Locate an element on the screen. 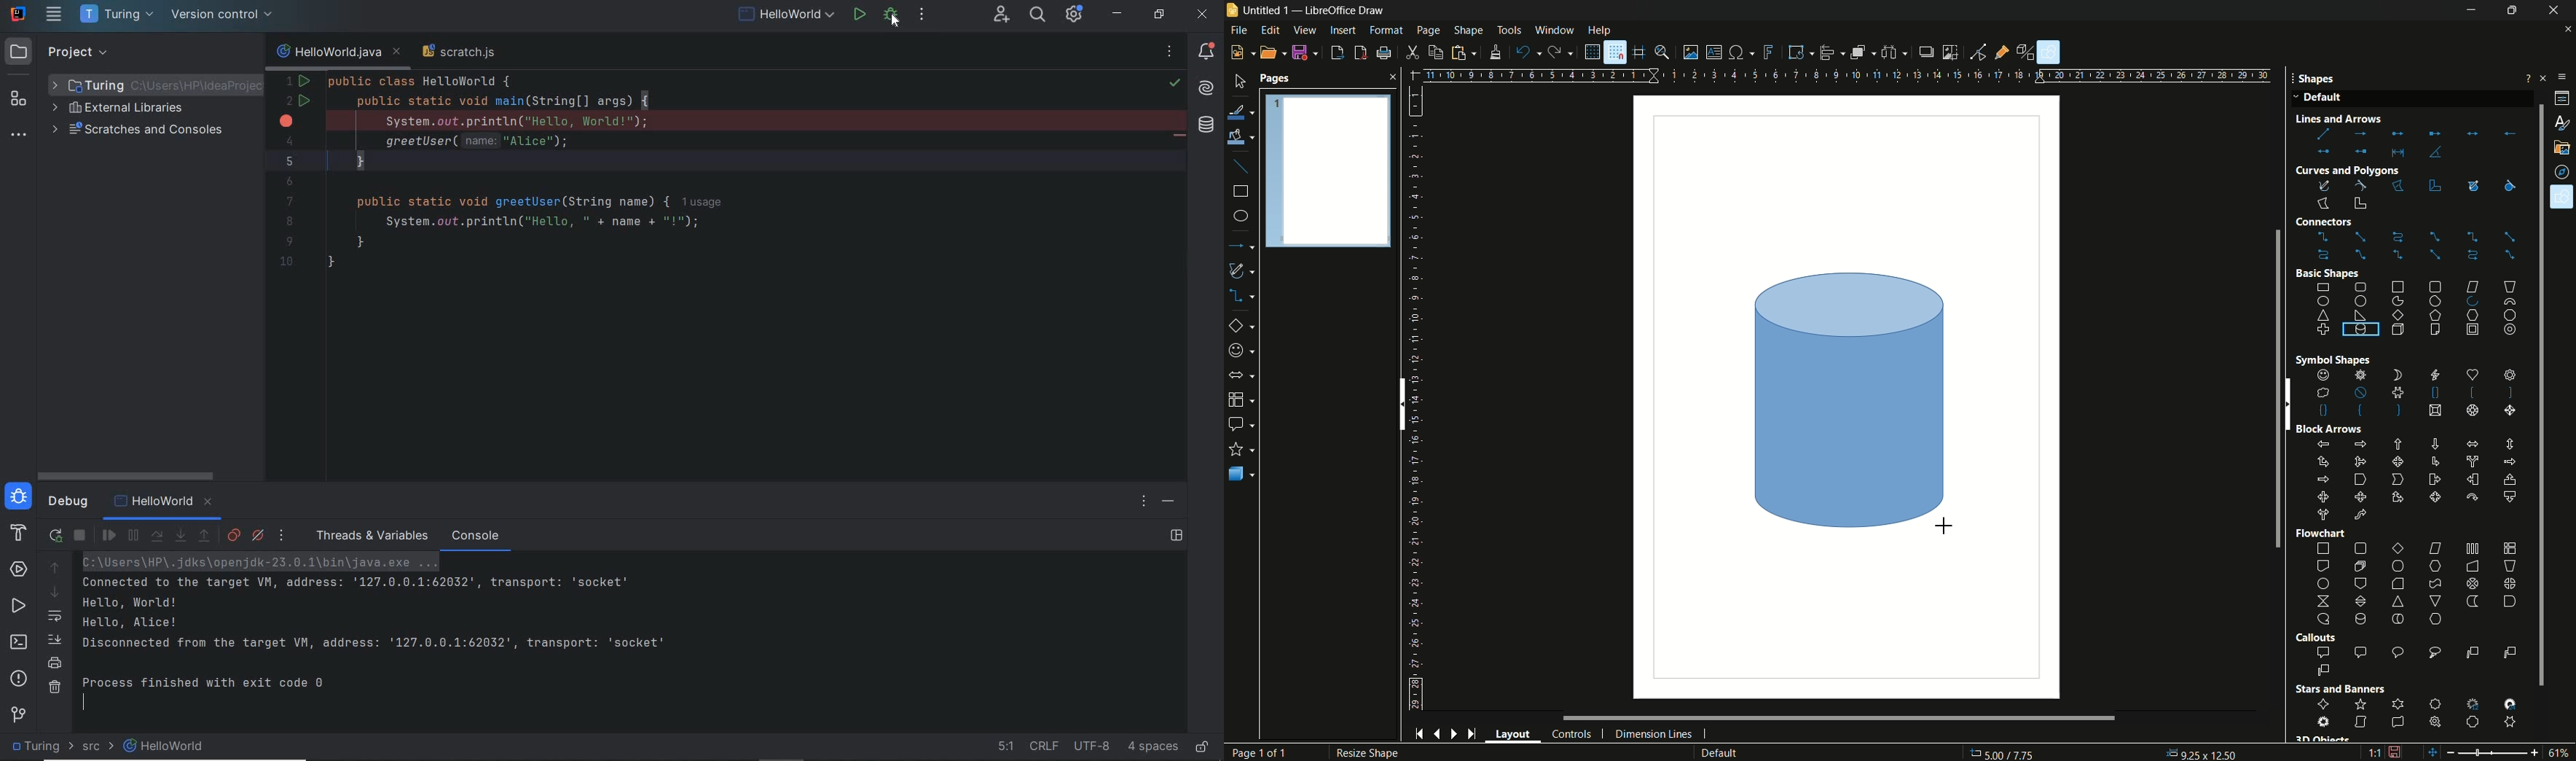 This screenshot has height=784, width=2576. run is located at coordinates (860, 15).